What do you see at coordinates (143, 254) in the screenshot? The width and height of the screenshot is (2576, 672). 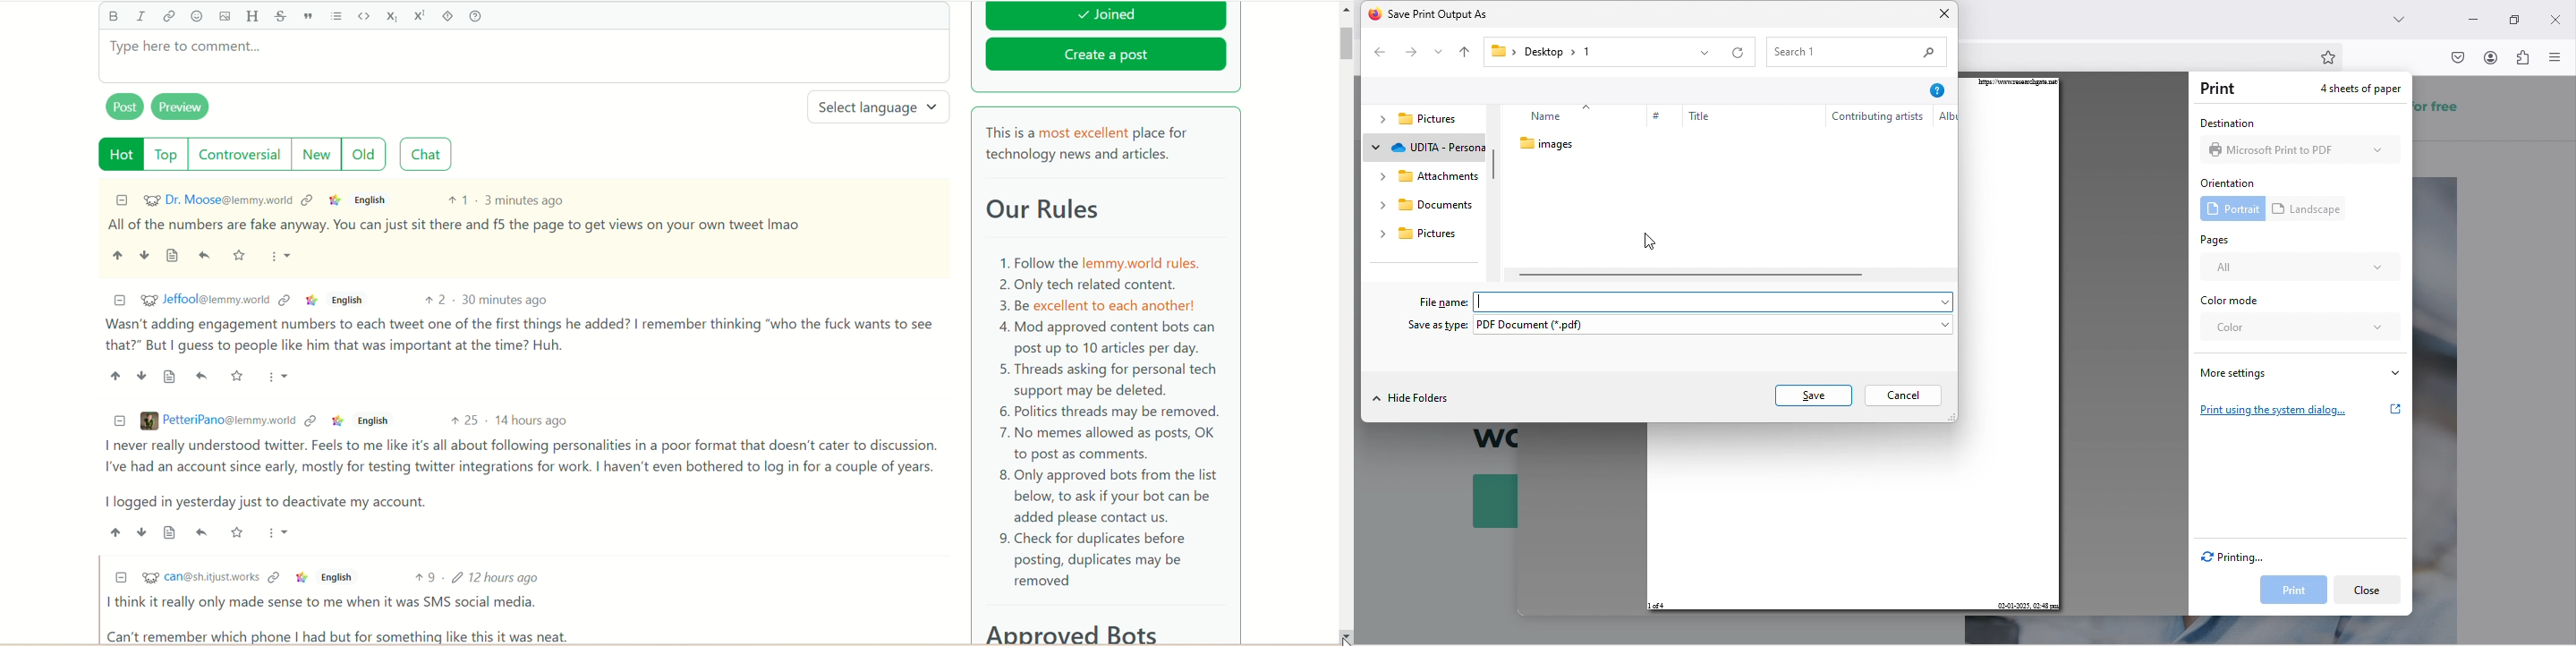 I see `Downvote` at bounding box center [143, 254].